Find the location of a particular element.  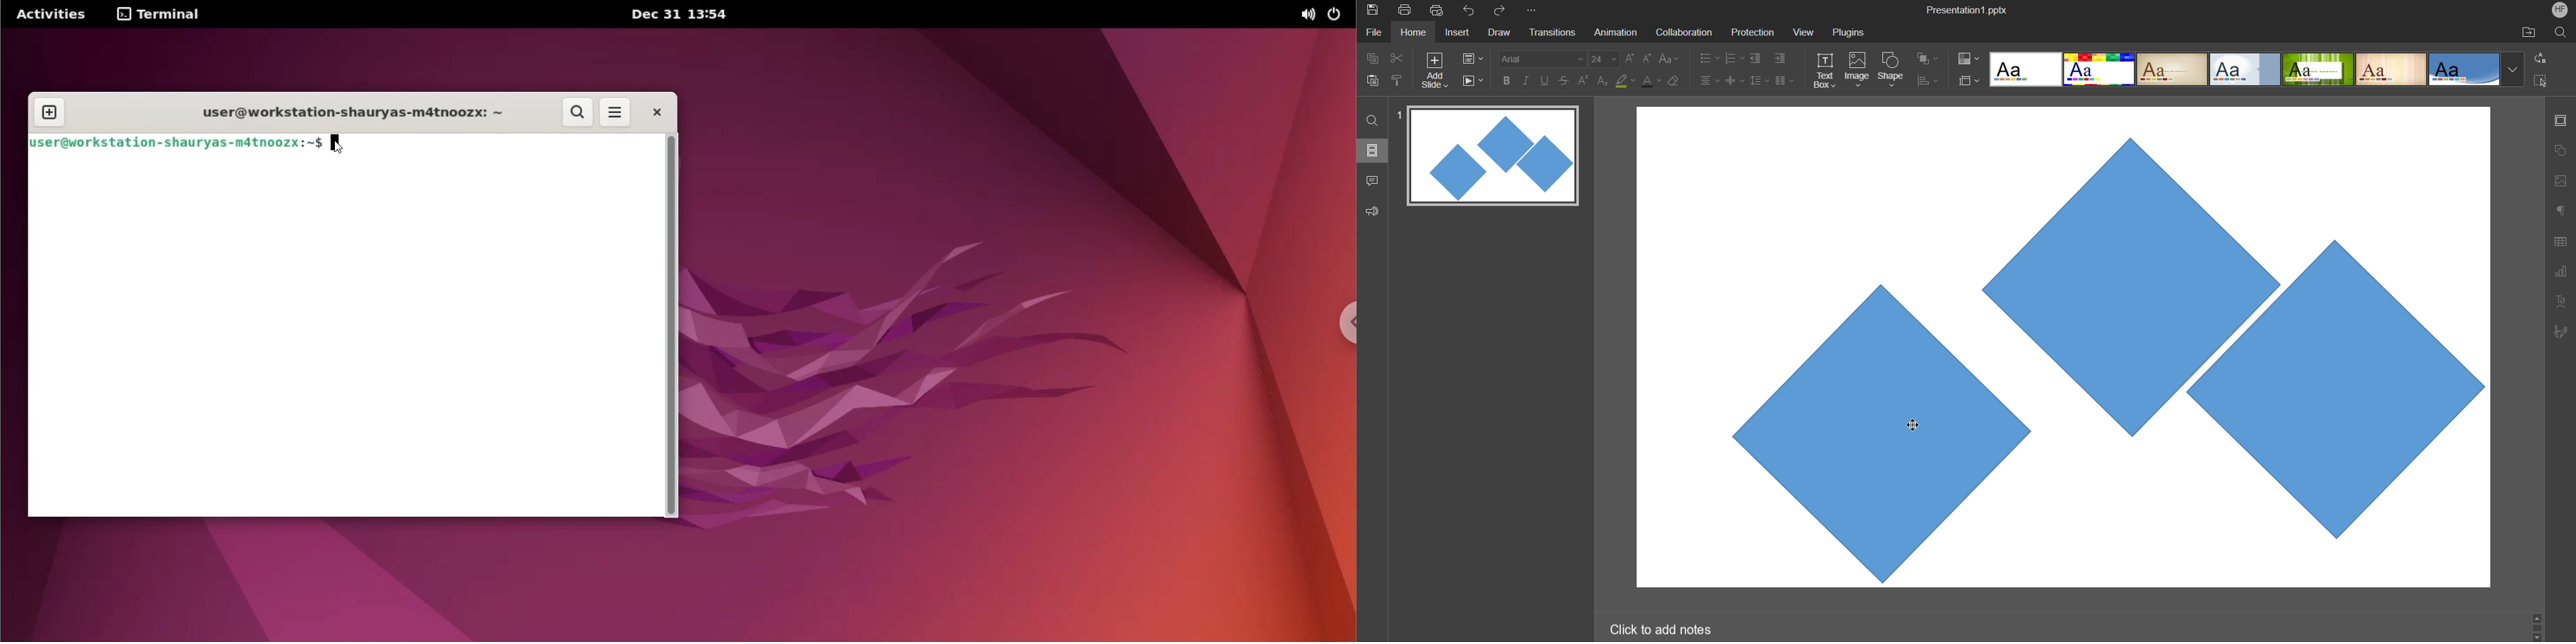

Unaligned Shapes is located at coordinates (2062, 350).